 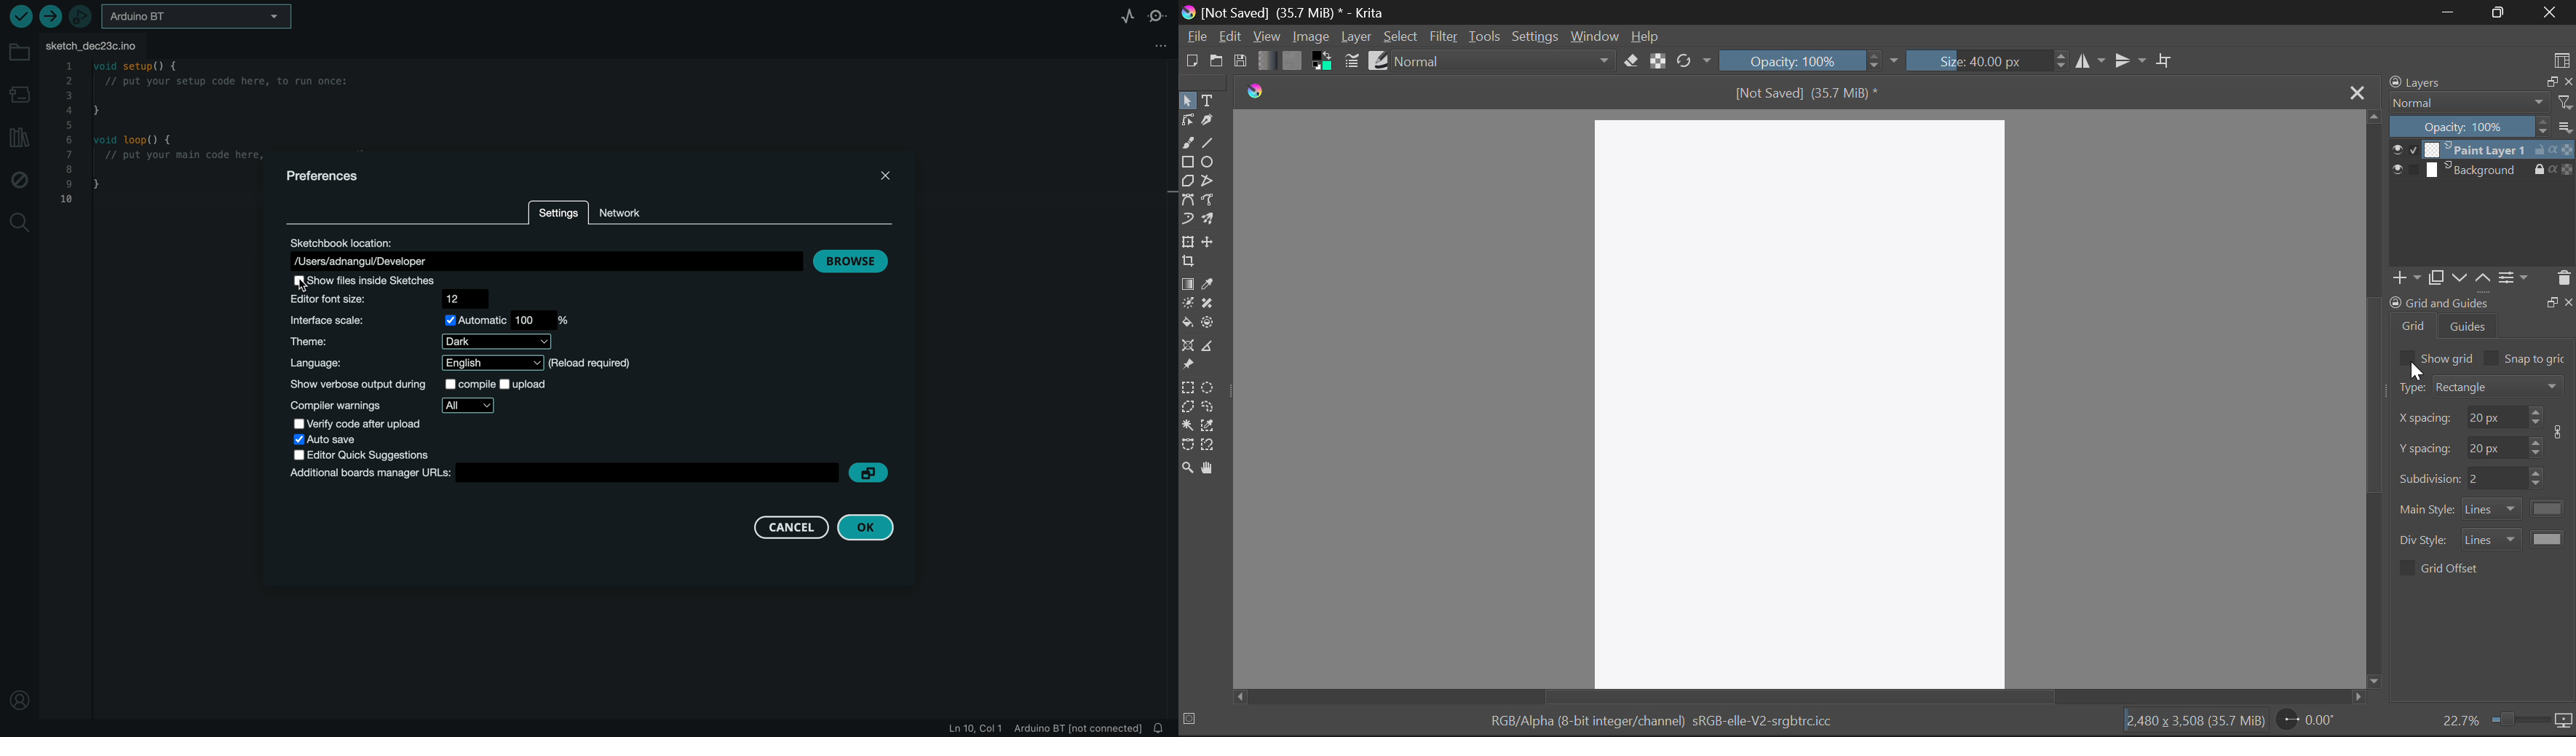 I want to click on Continuous Selection, so click(x=1187, y=425).